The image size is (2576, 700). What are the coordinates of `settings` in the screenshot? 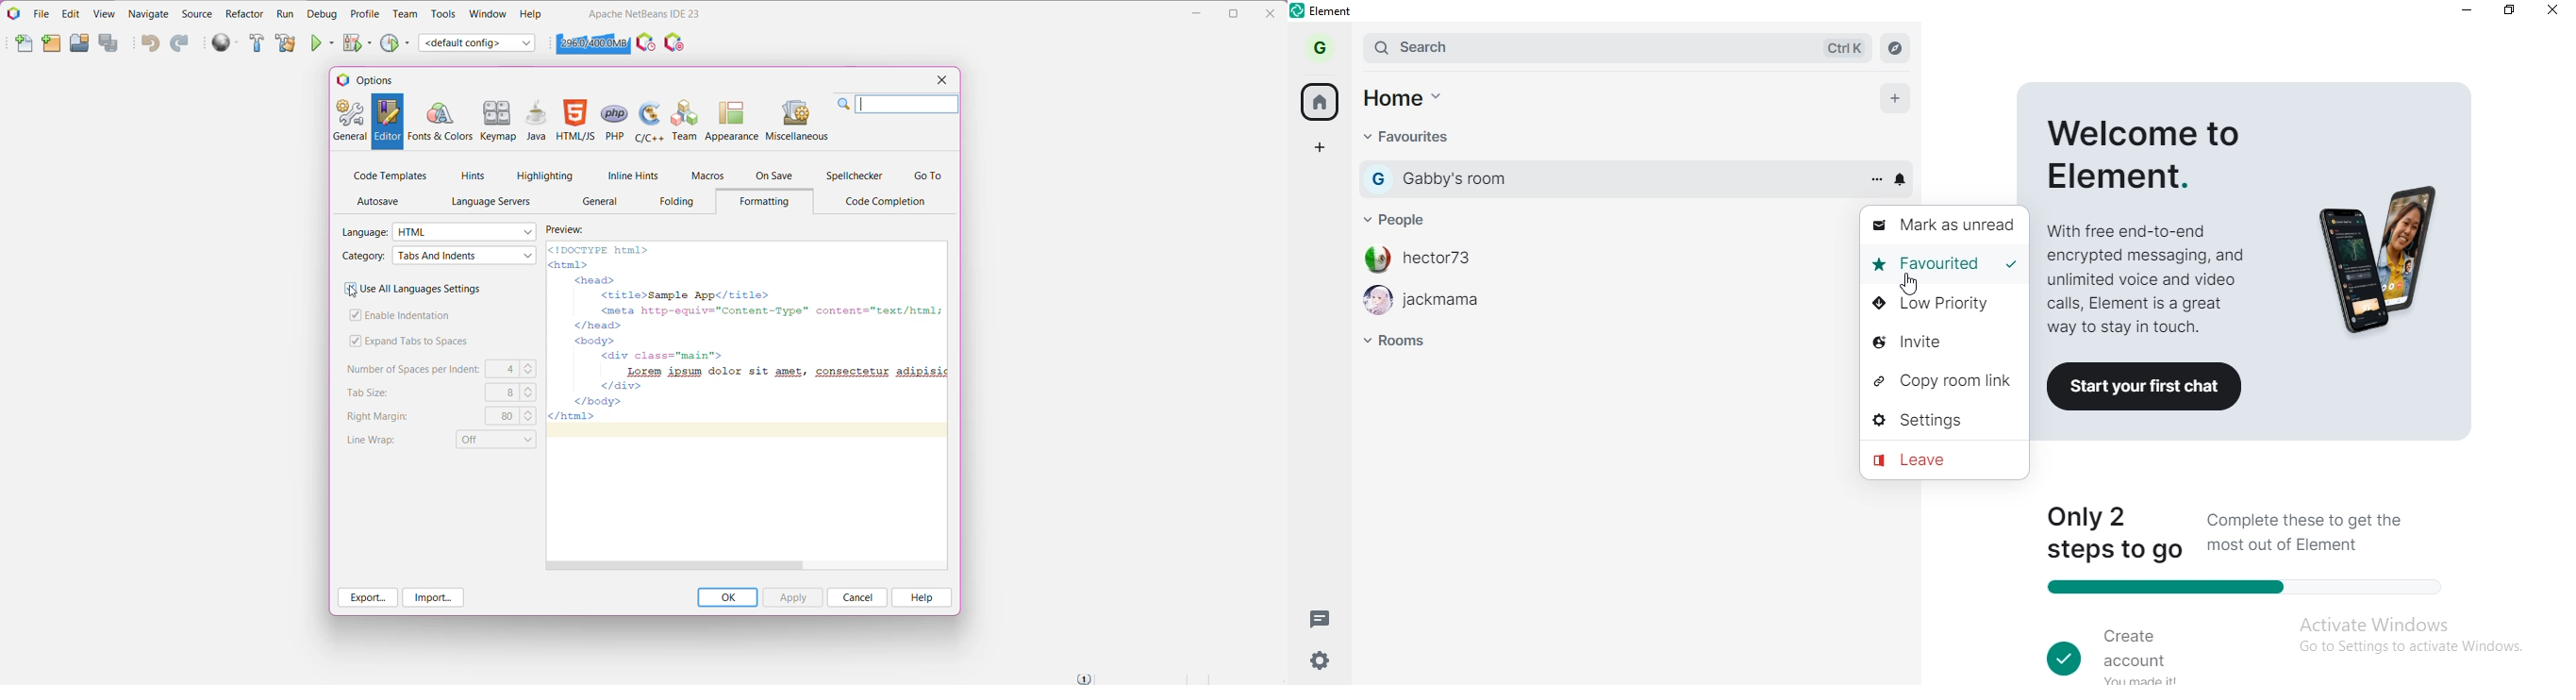 It's located at (1325, 662).